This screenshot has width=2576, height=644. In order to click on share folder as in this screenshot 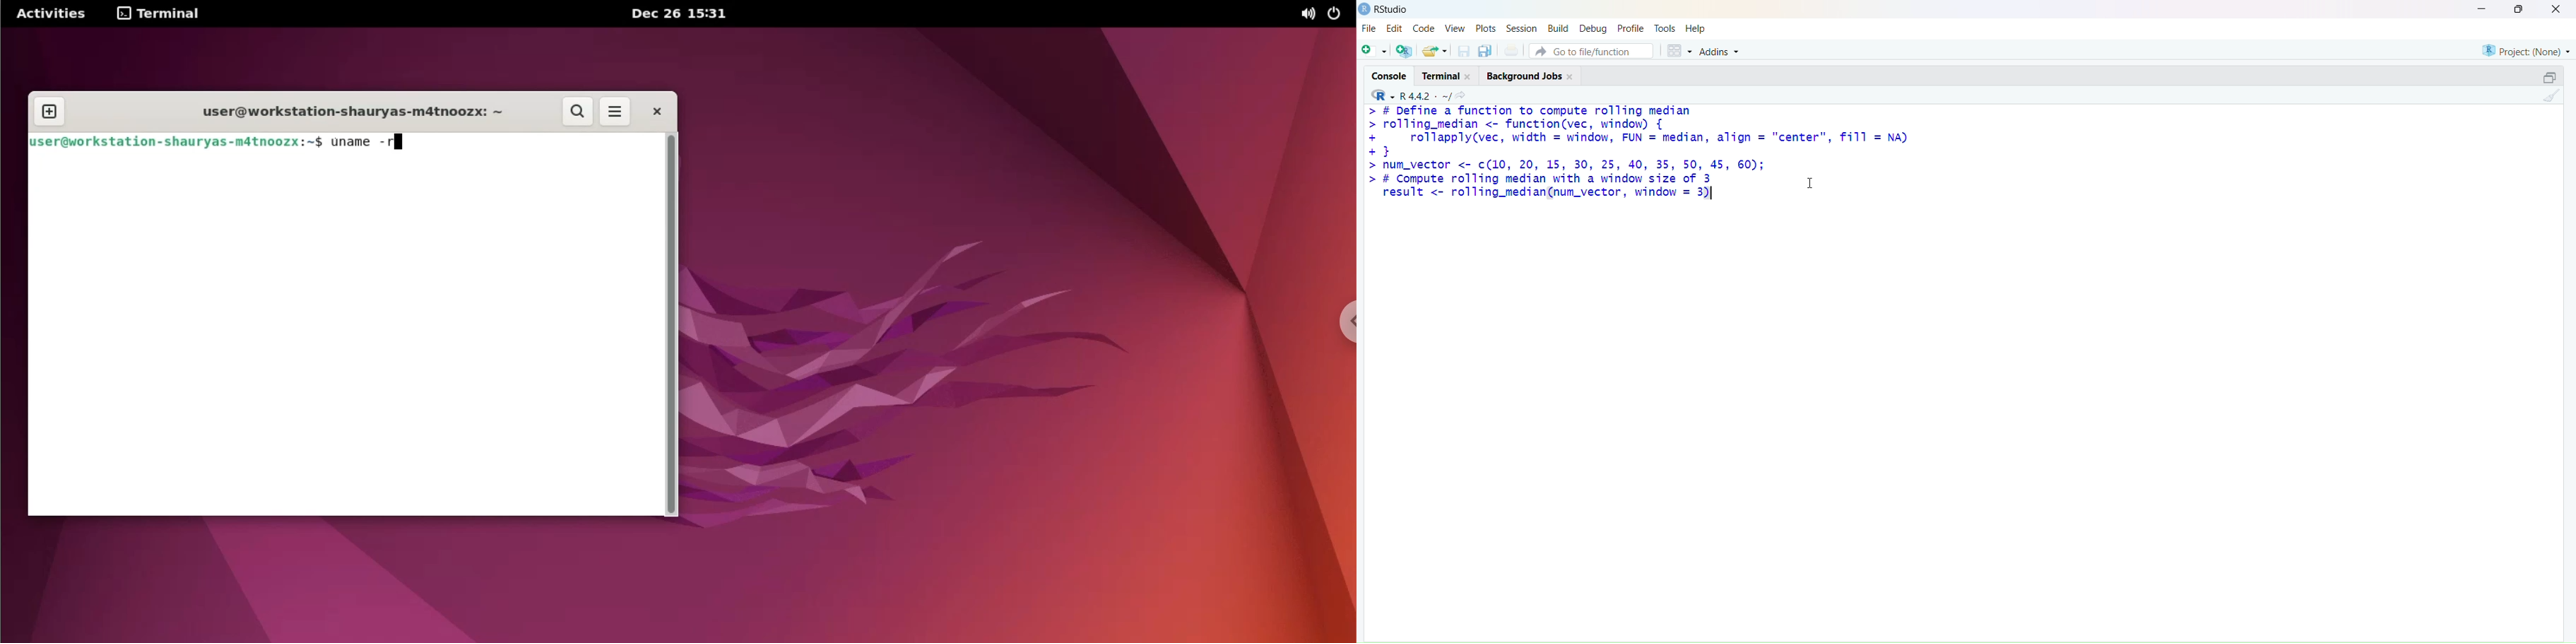, I will do `click(1435, 51)`.